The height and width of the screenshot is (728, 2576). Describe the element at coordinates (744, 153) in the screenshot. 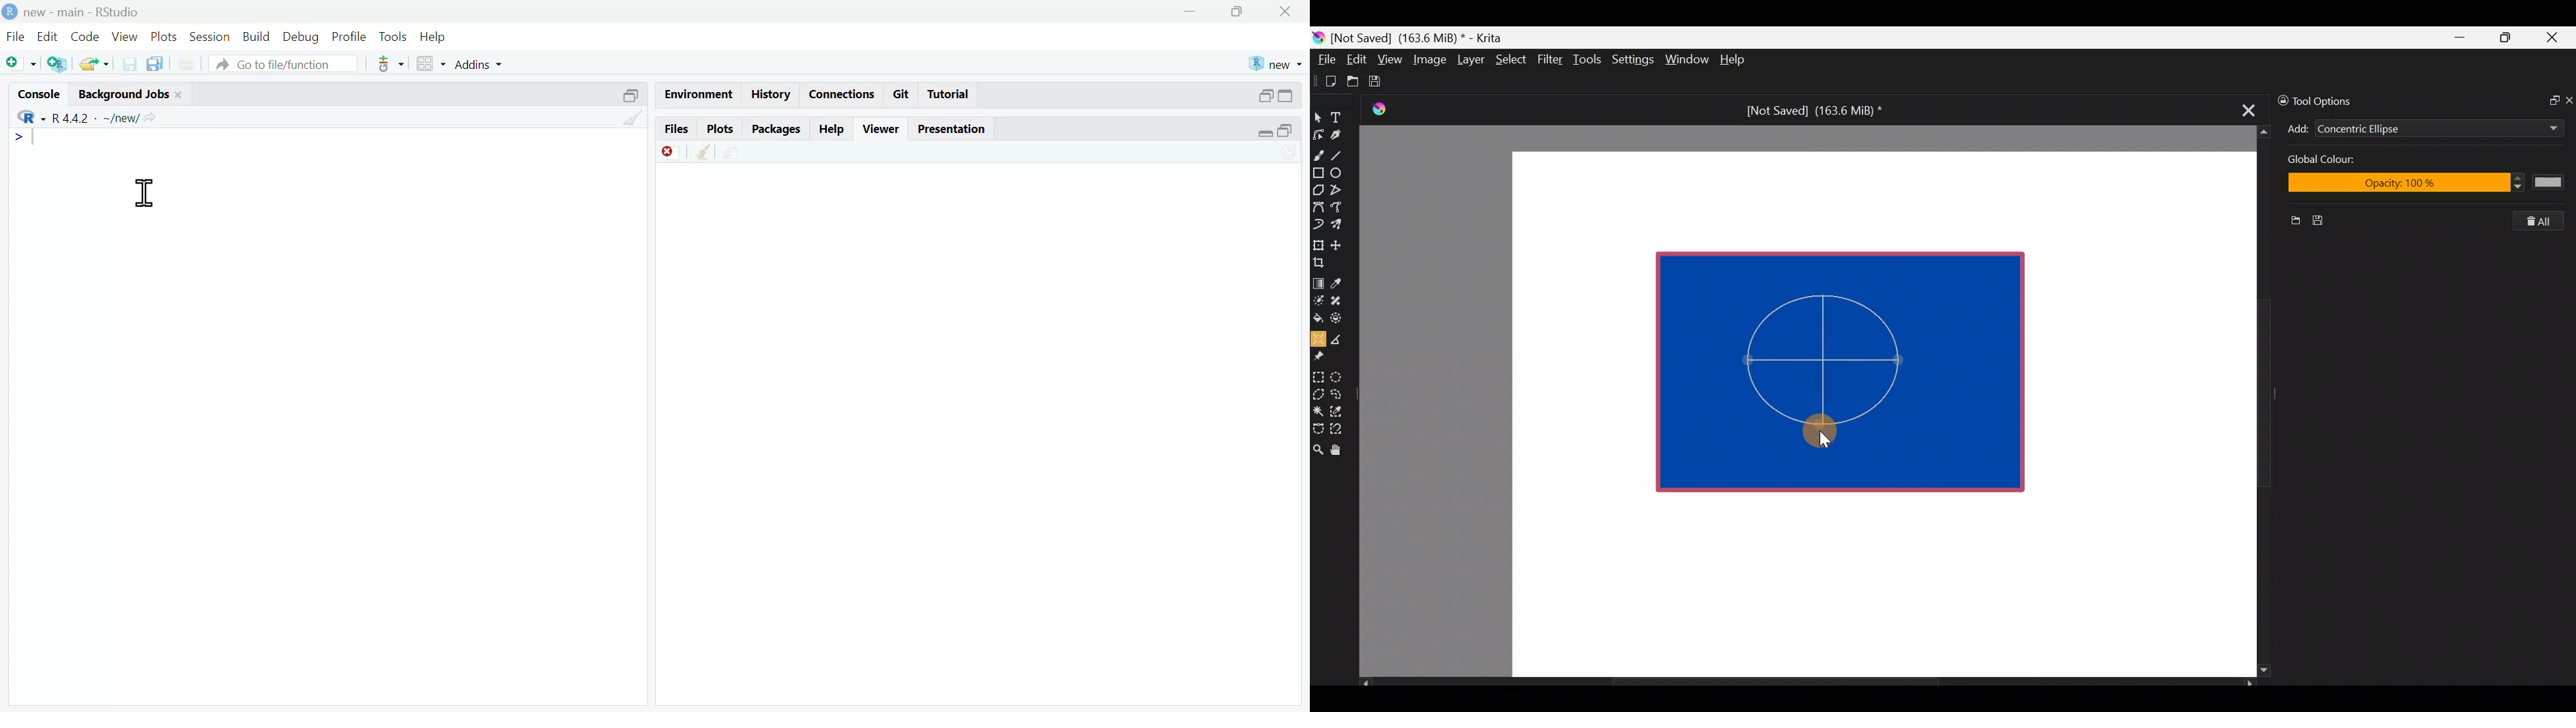

I see `show in new window` at that location.